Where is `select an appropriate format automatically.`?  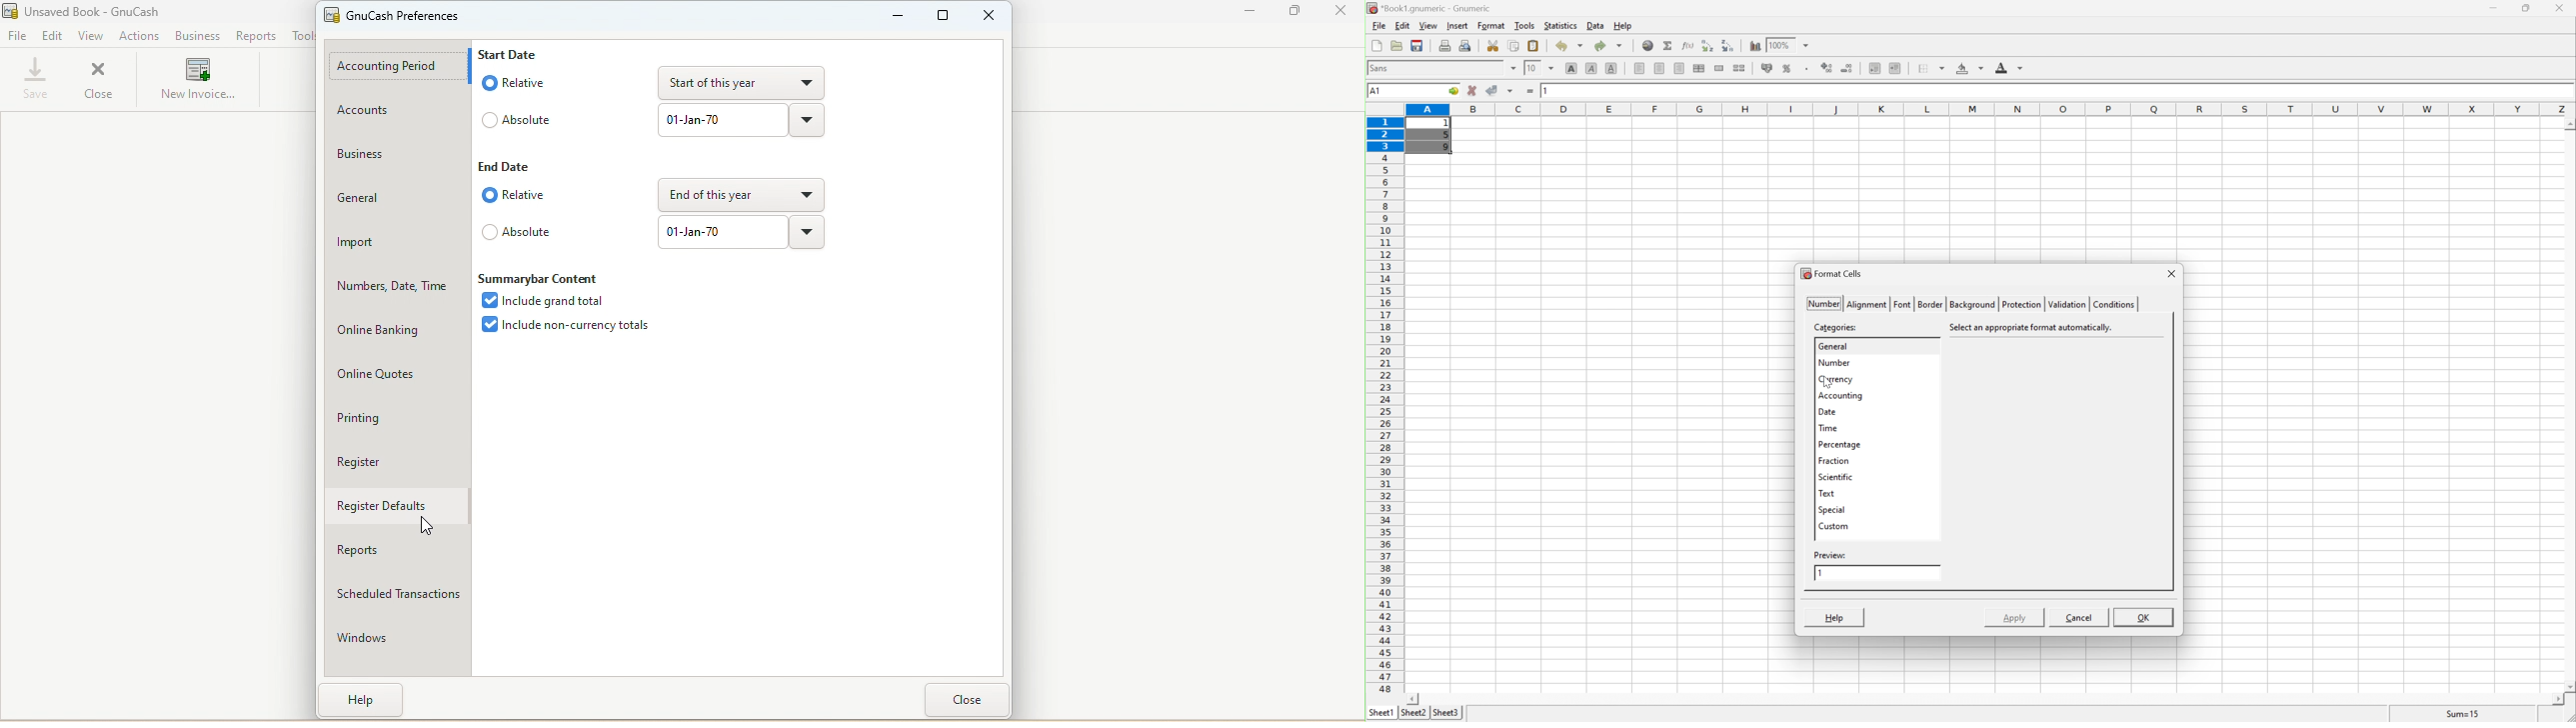 select an appropriate format automatically. is located at coordinates (2035, 327).